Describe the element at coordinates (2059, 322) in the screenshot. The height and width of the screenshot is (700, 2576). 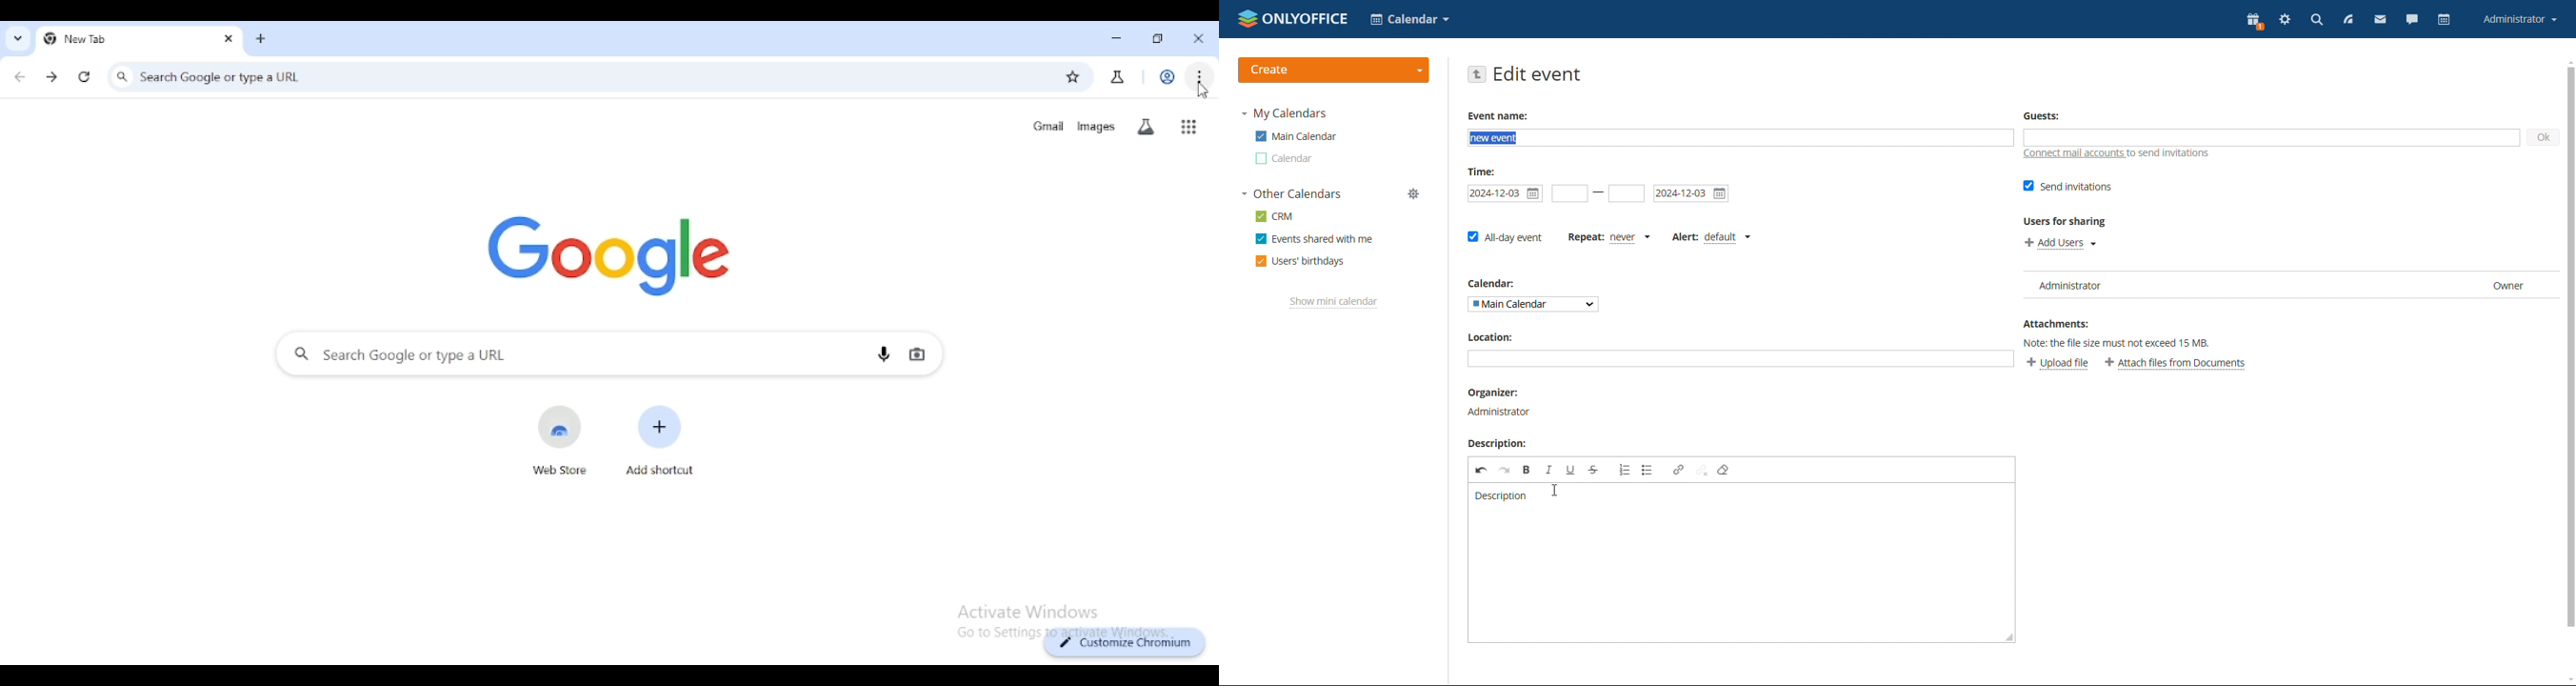
I see `Attachments:` at that location.